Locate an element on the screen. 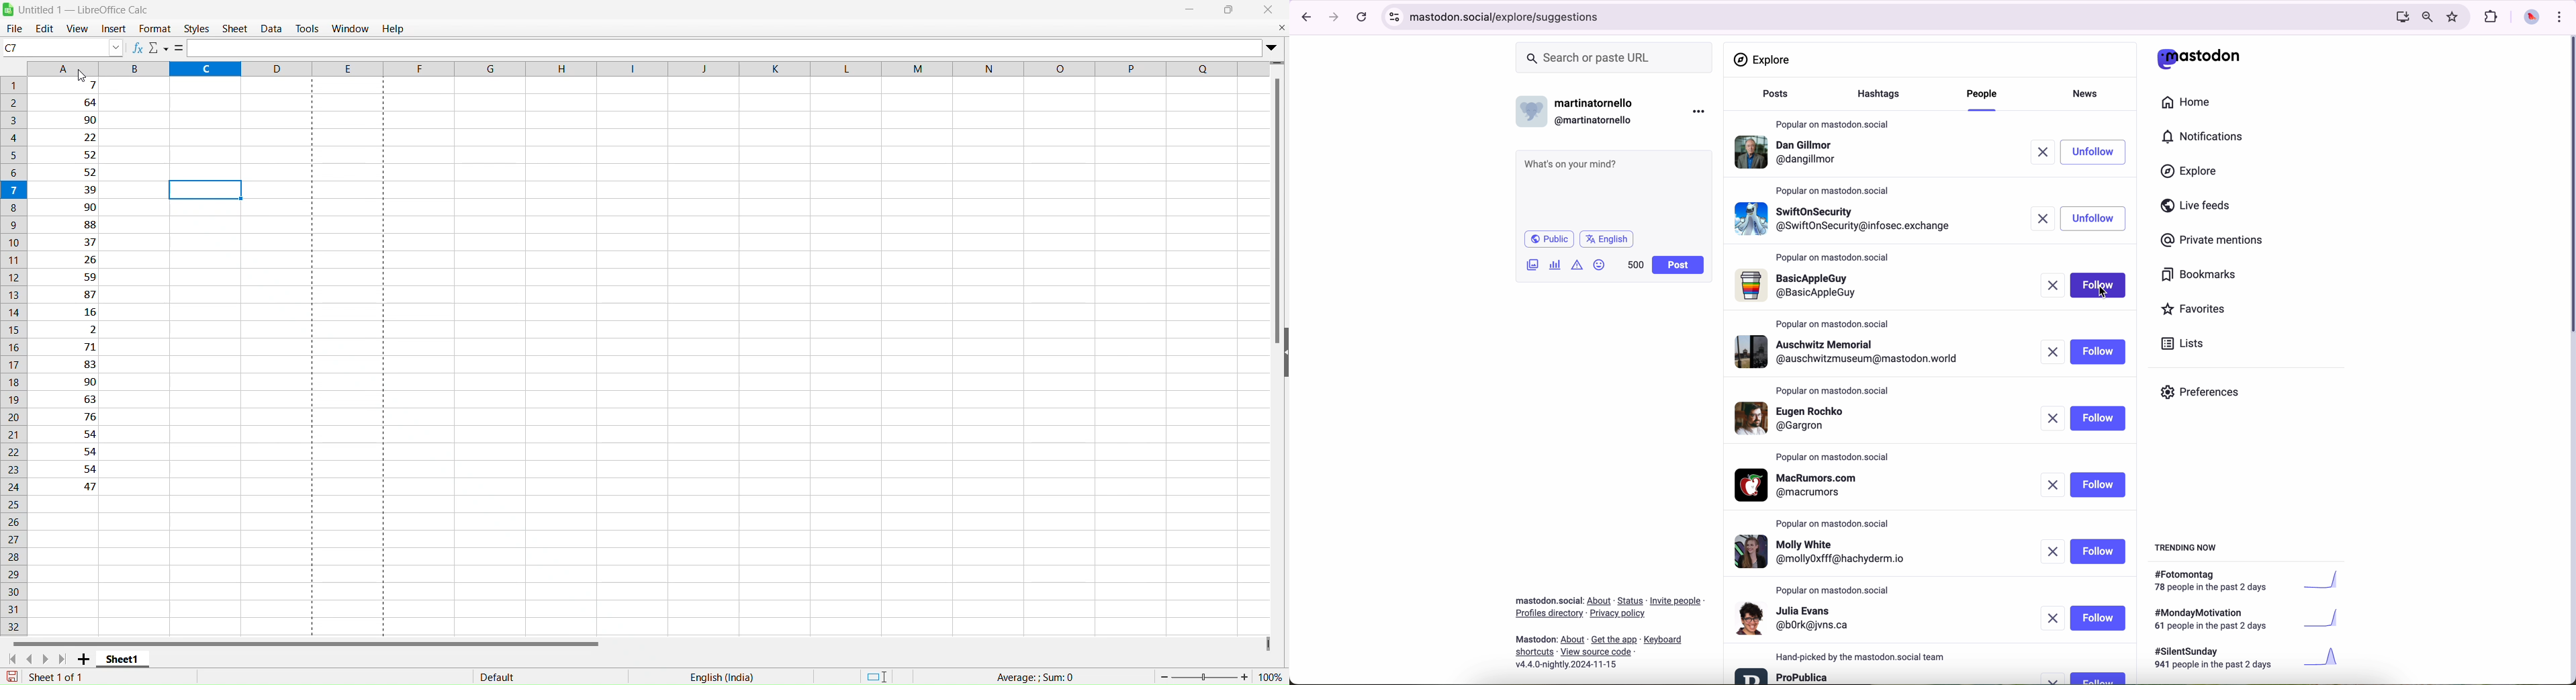  hand-picked by the mastodon.social is located at coordinates (1867, 657).